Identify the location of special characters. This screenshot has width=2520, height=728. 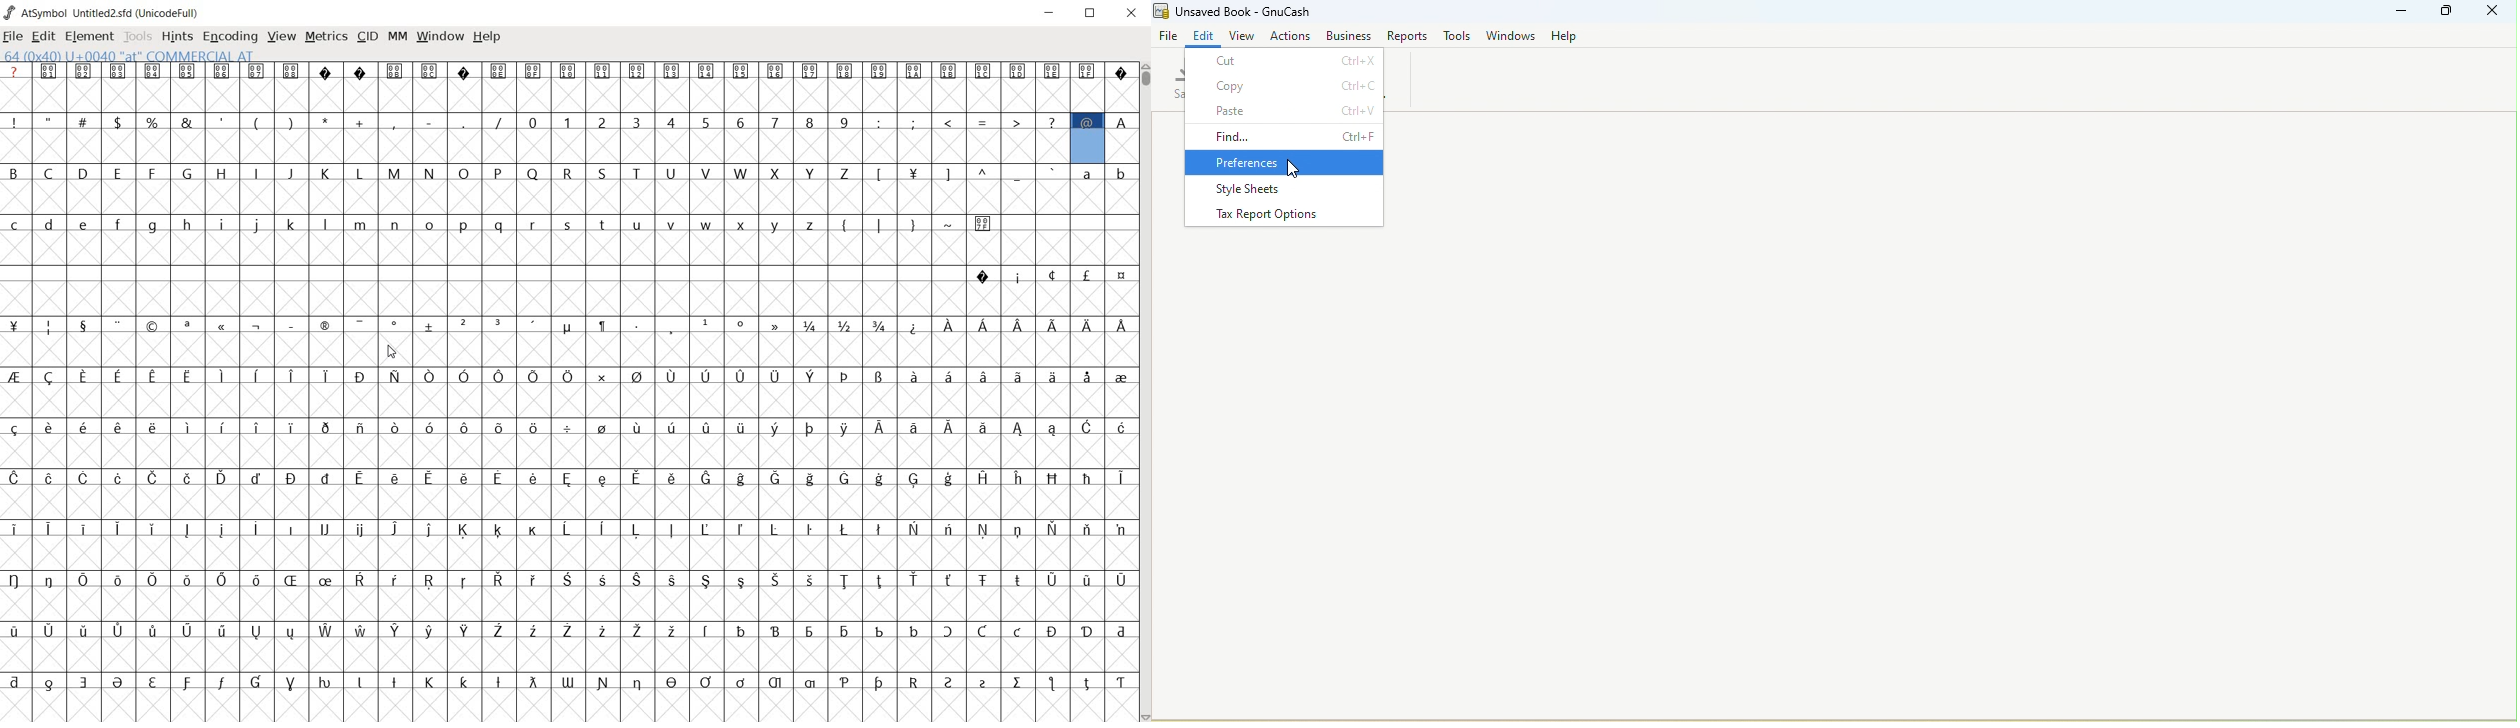
(966, 122).